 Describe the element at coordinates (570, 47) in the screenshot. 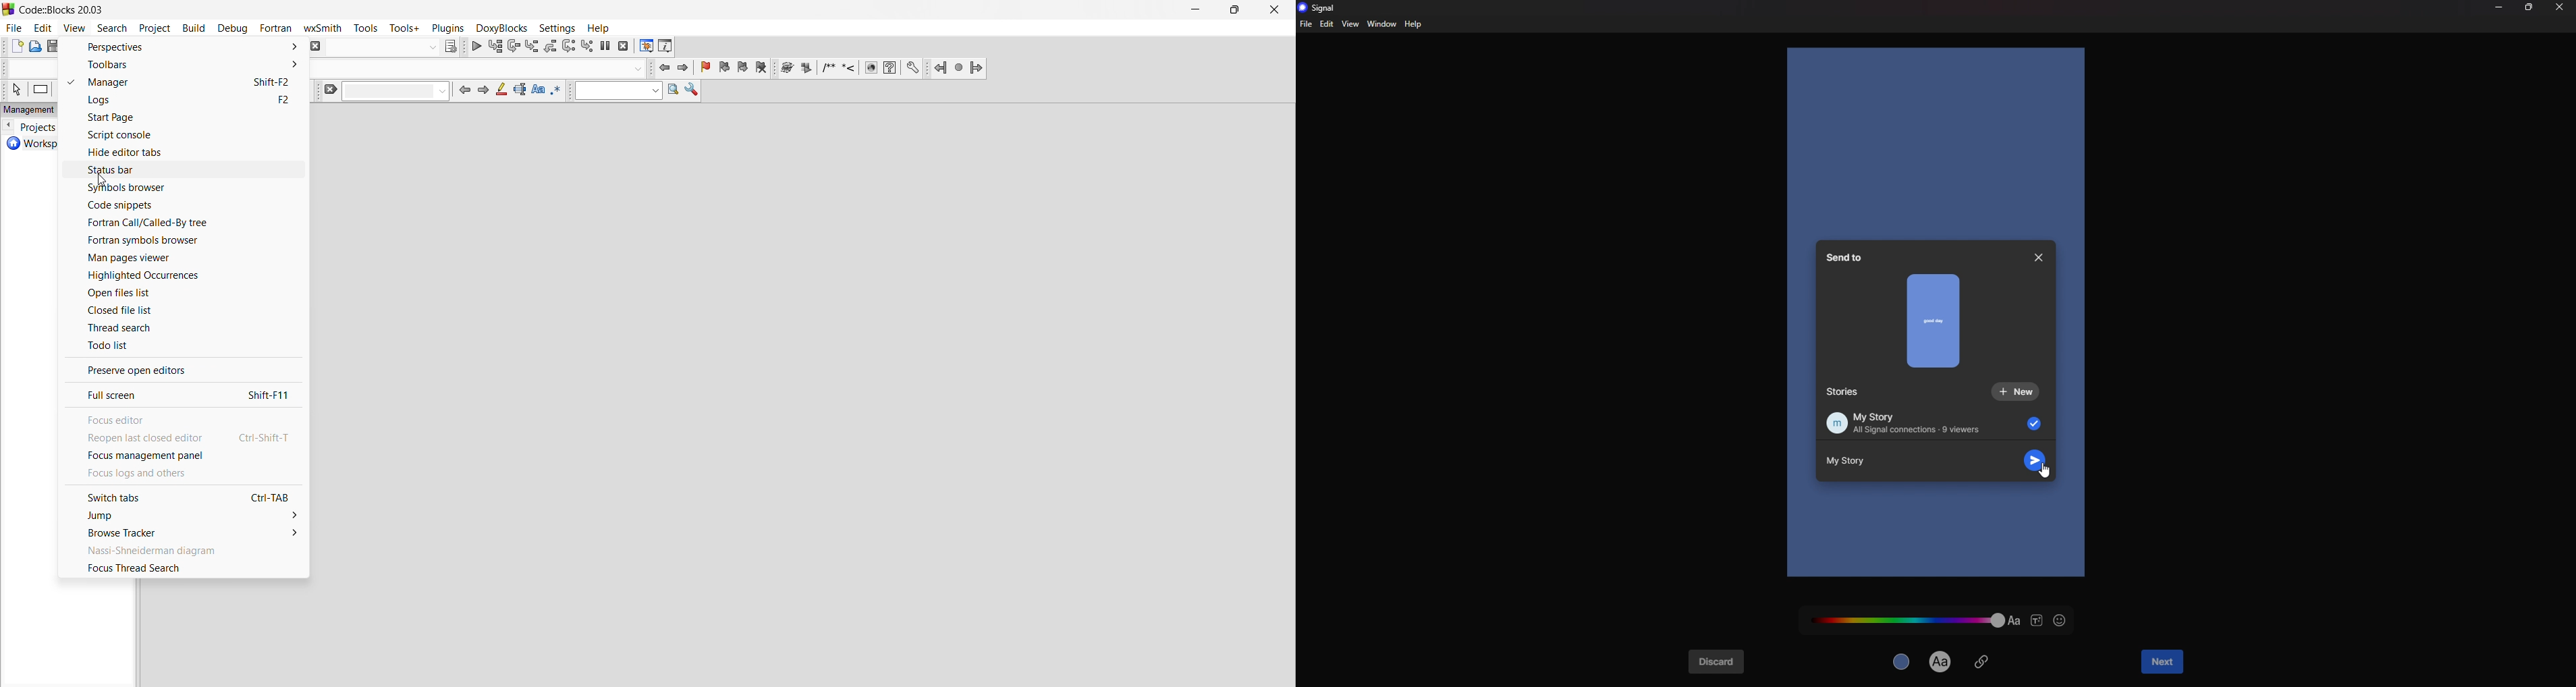

I see `next instruction` at that location.